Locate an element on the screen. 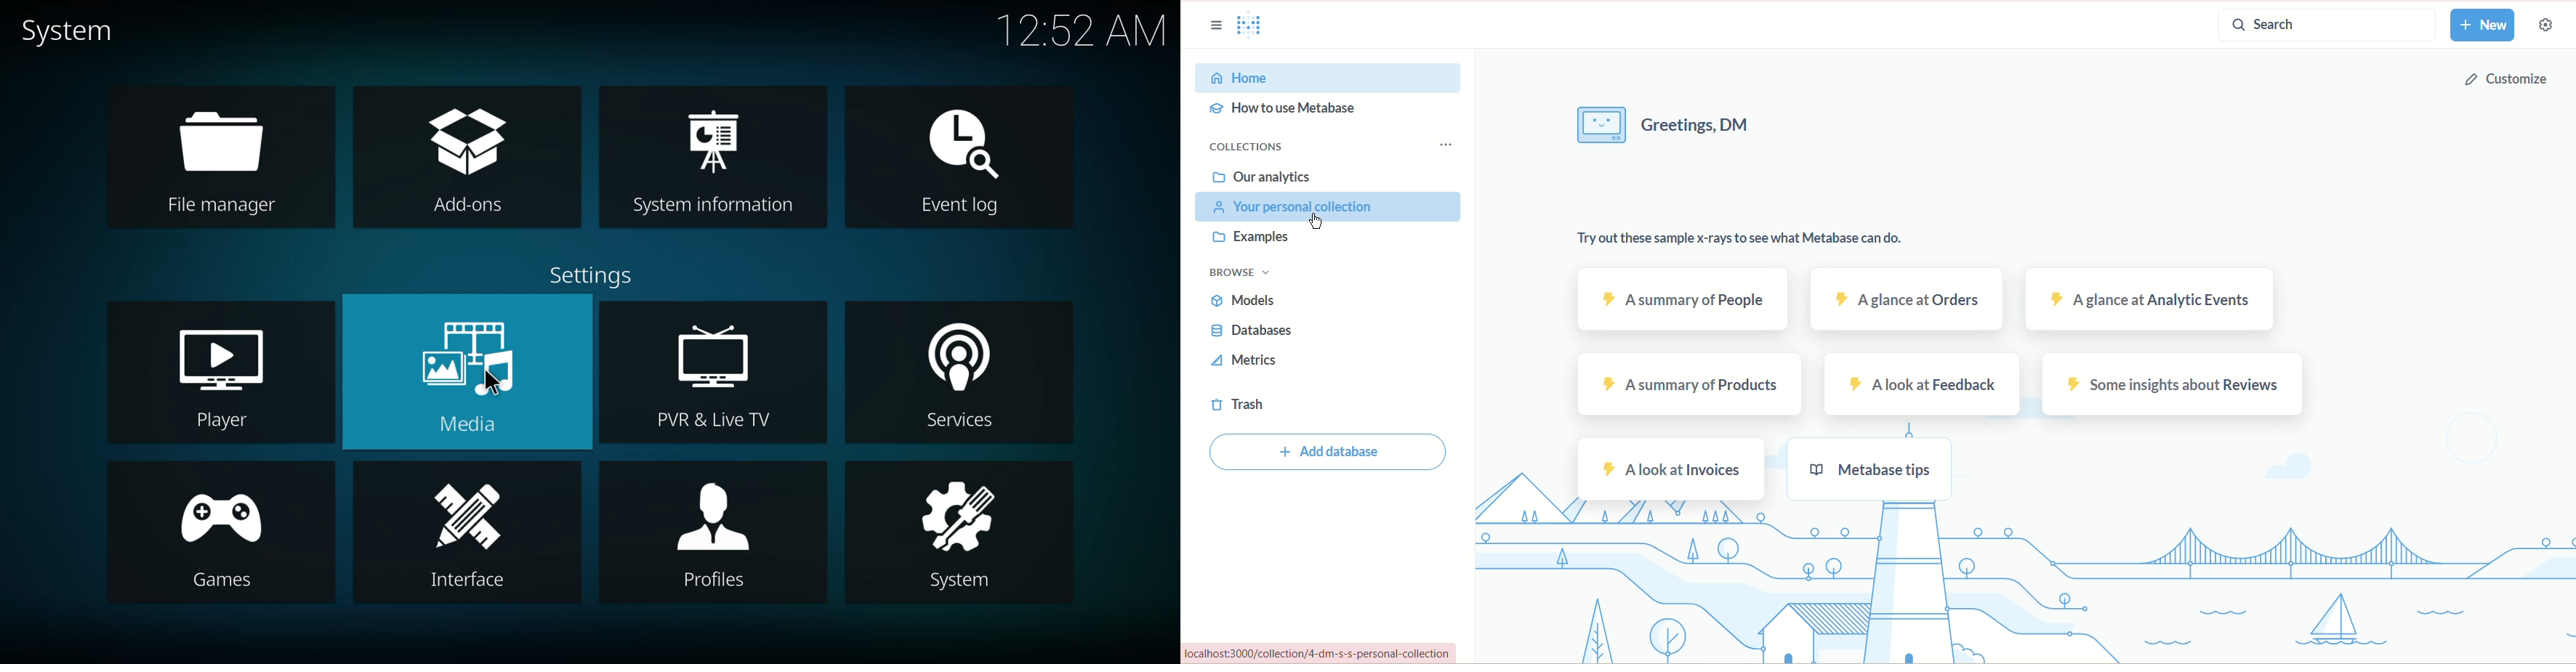  our analytics is located at coordinates (1265, 176).